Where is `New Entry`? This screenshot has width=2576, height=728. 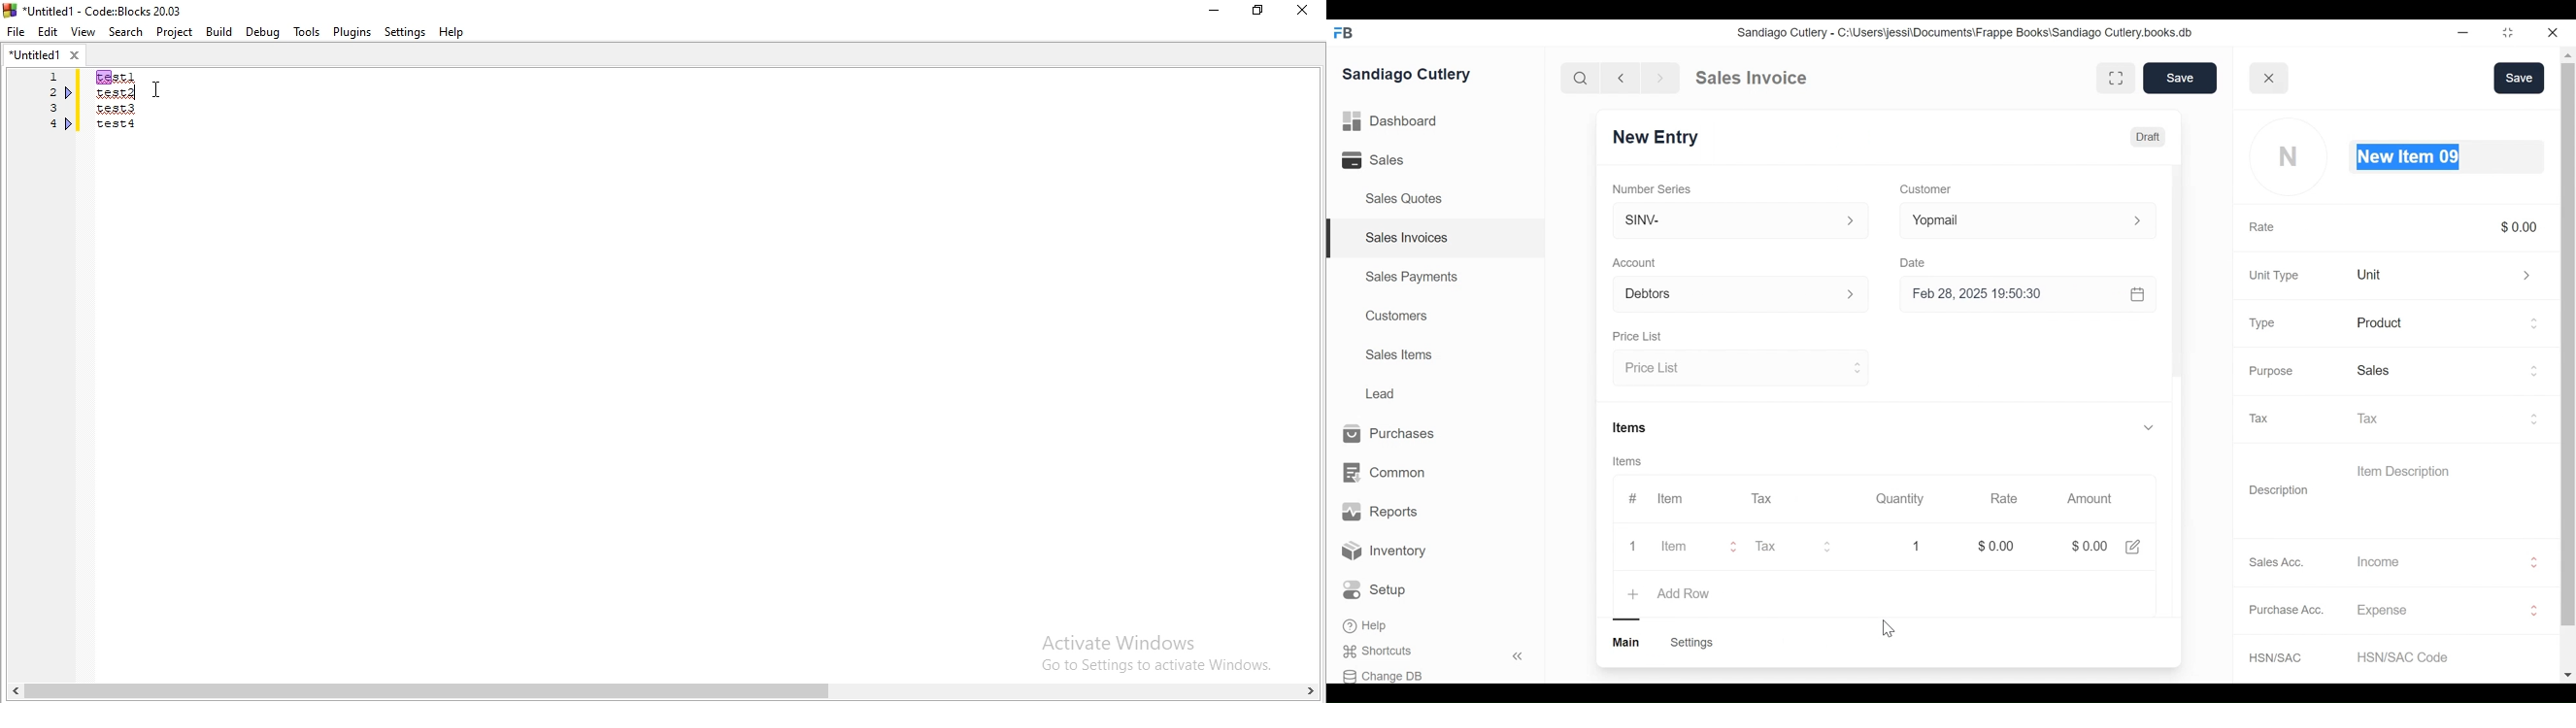
New Entry is located at coordinates (1654, 137).